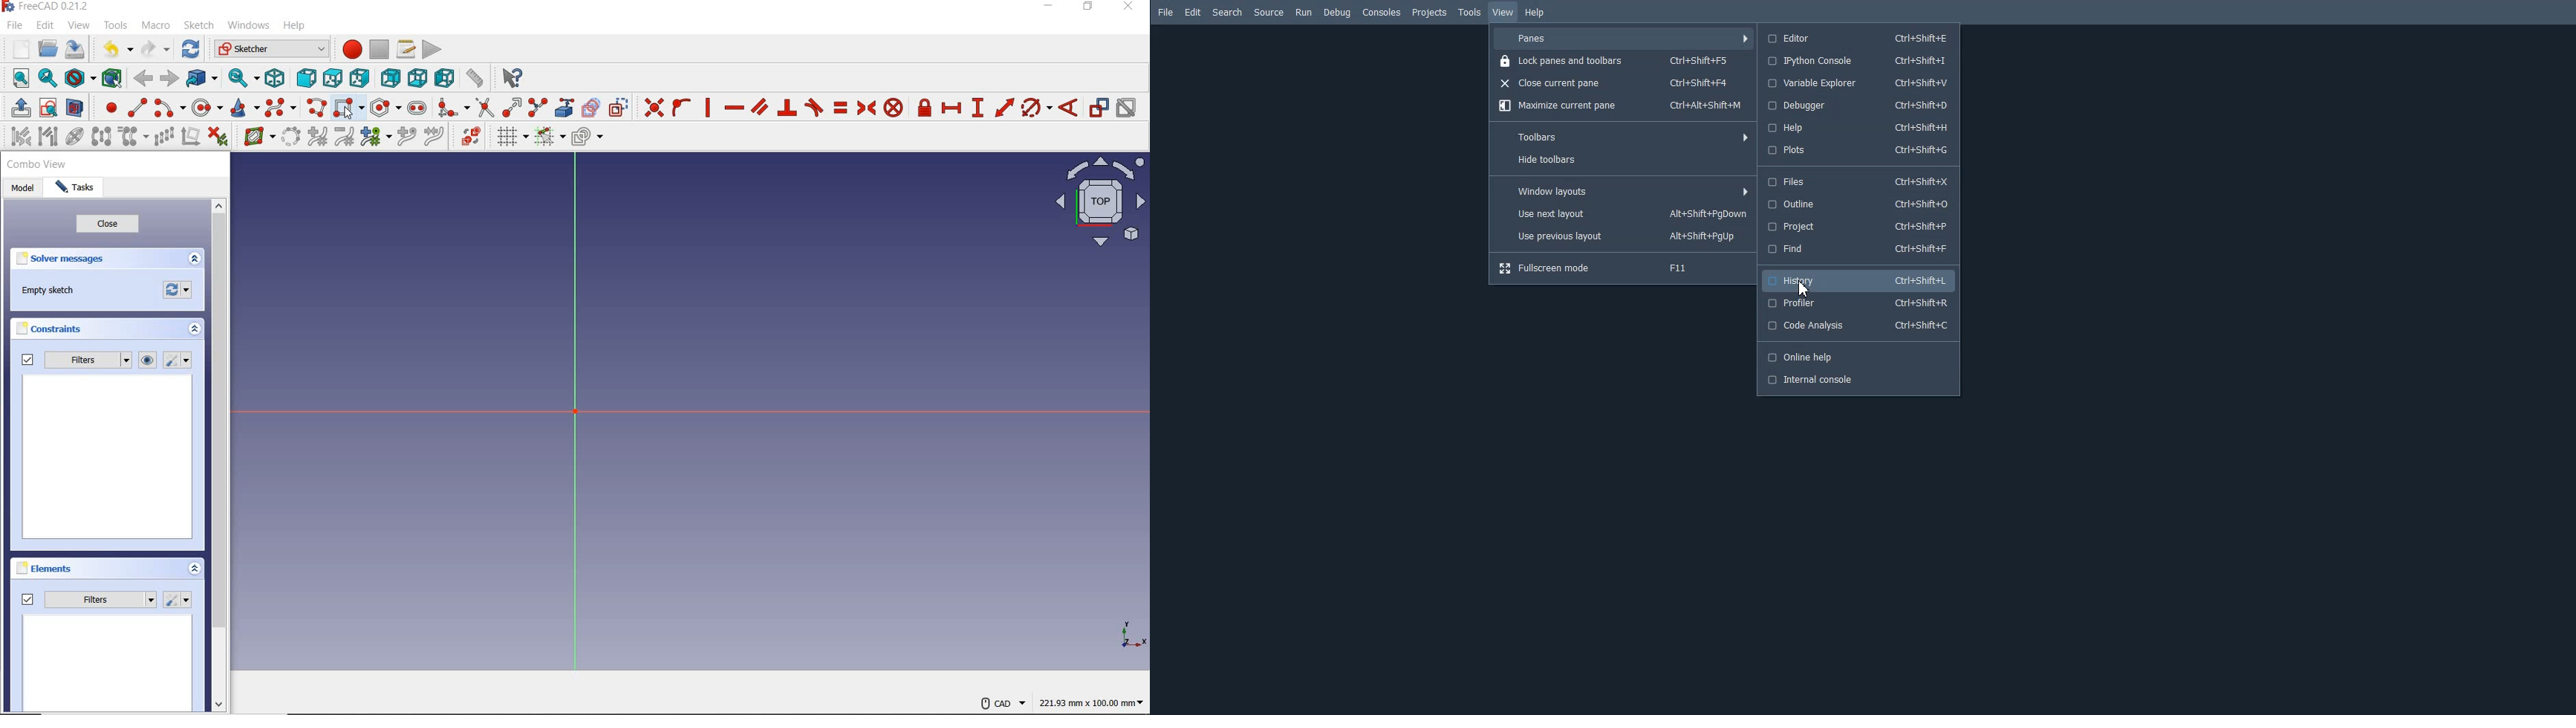  I want to click on Internal console, so click(1857, 379).